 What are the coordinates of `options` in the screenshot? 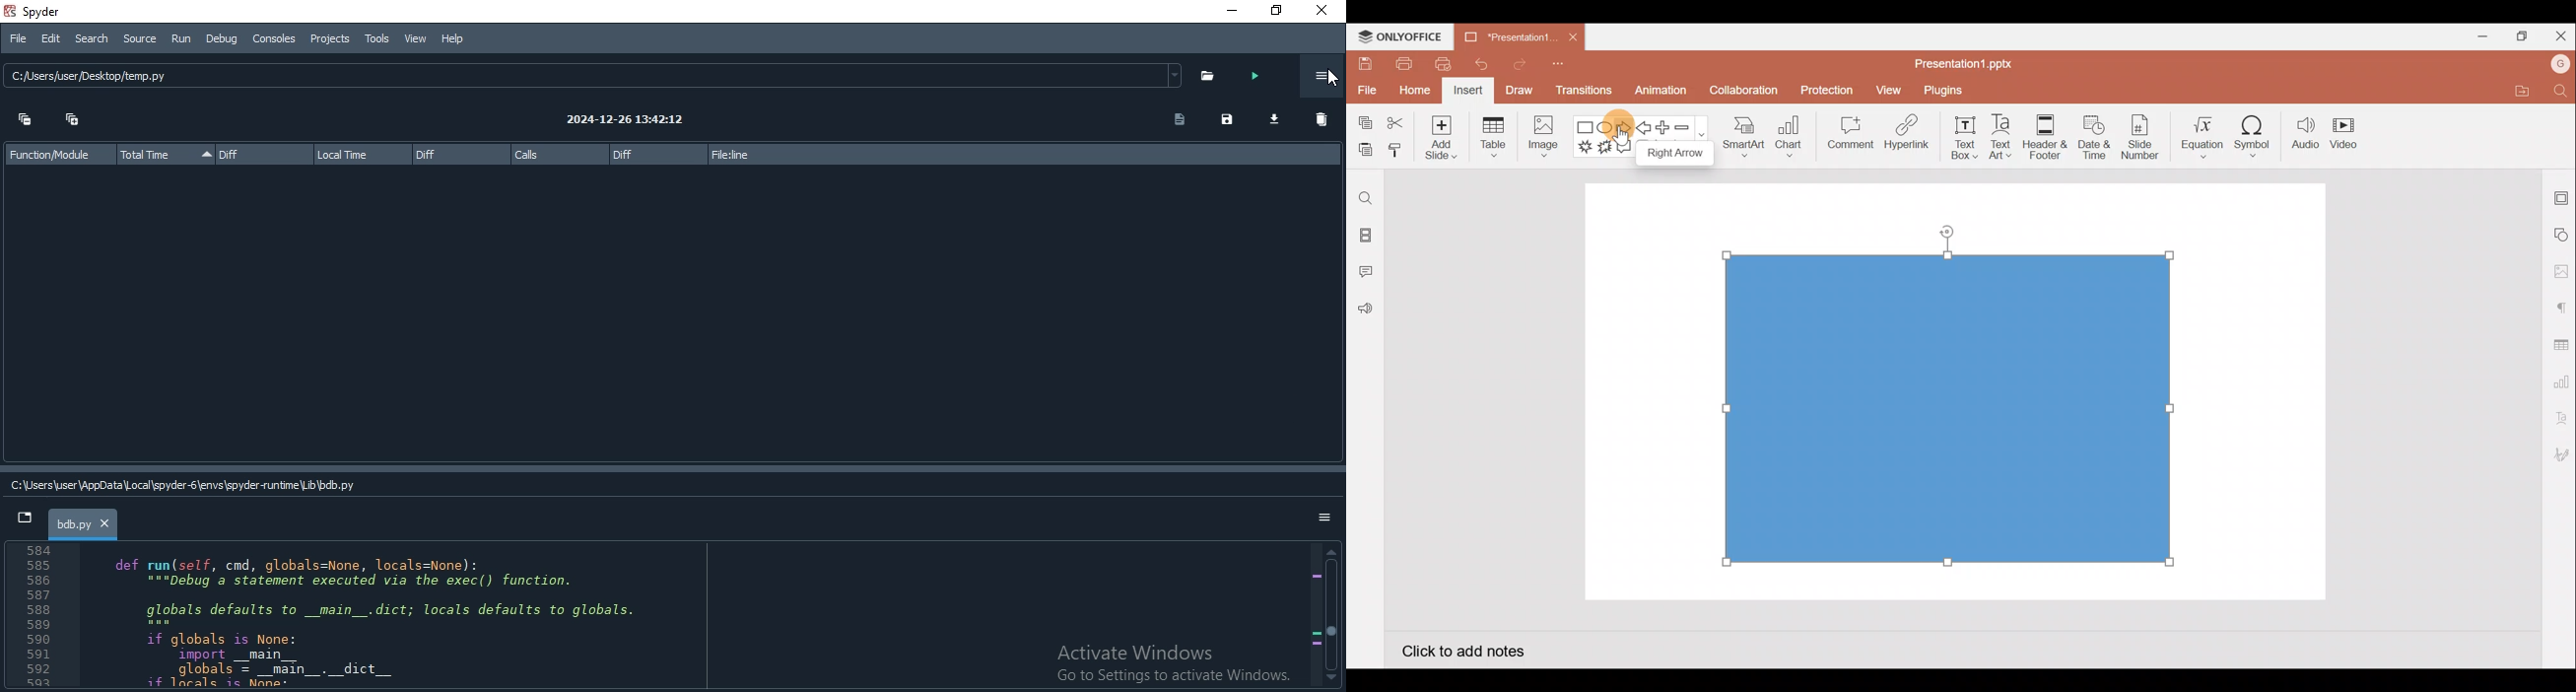 It's located at (1322, 75).